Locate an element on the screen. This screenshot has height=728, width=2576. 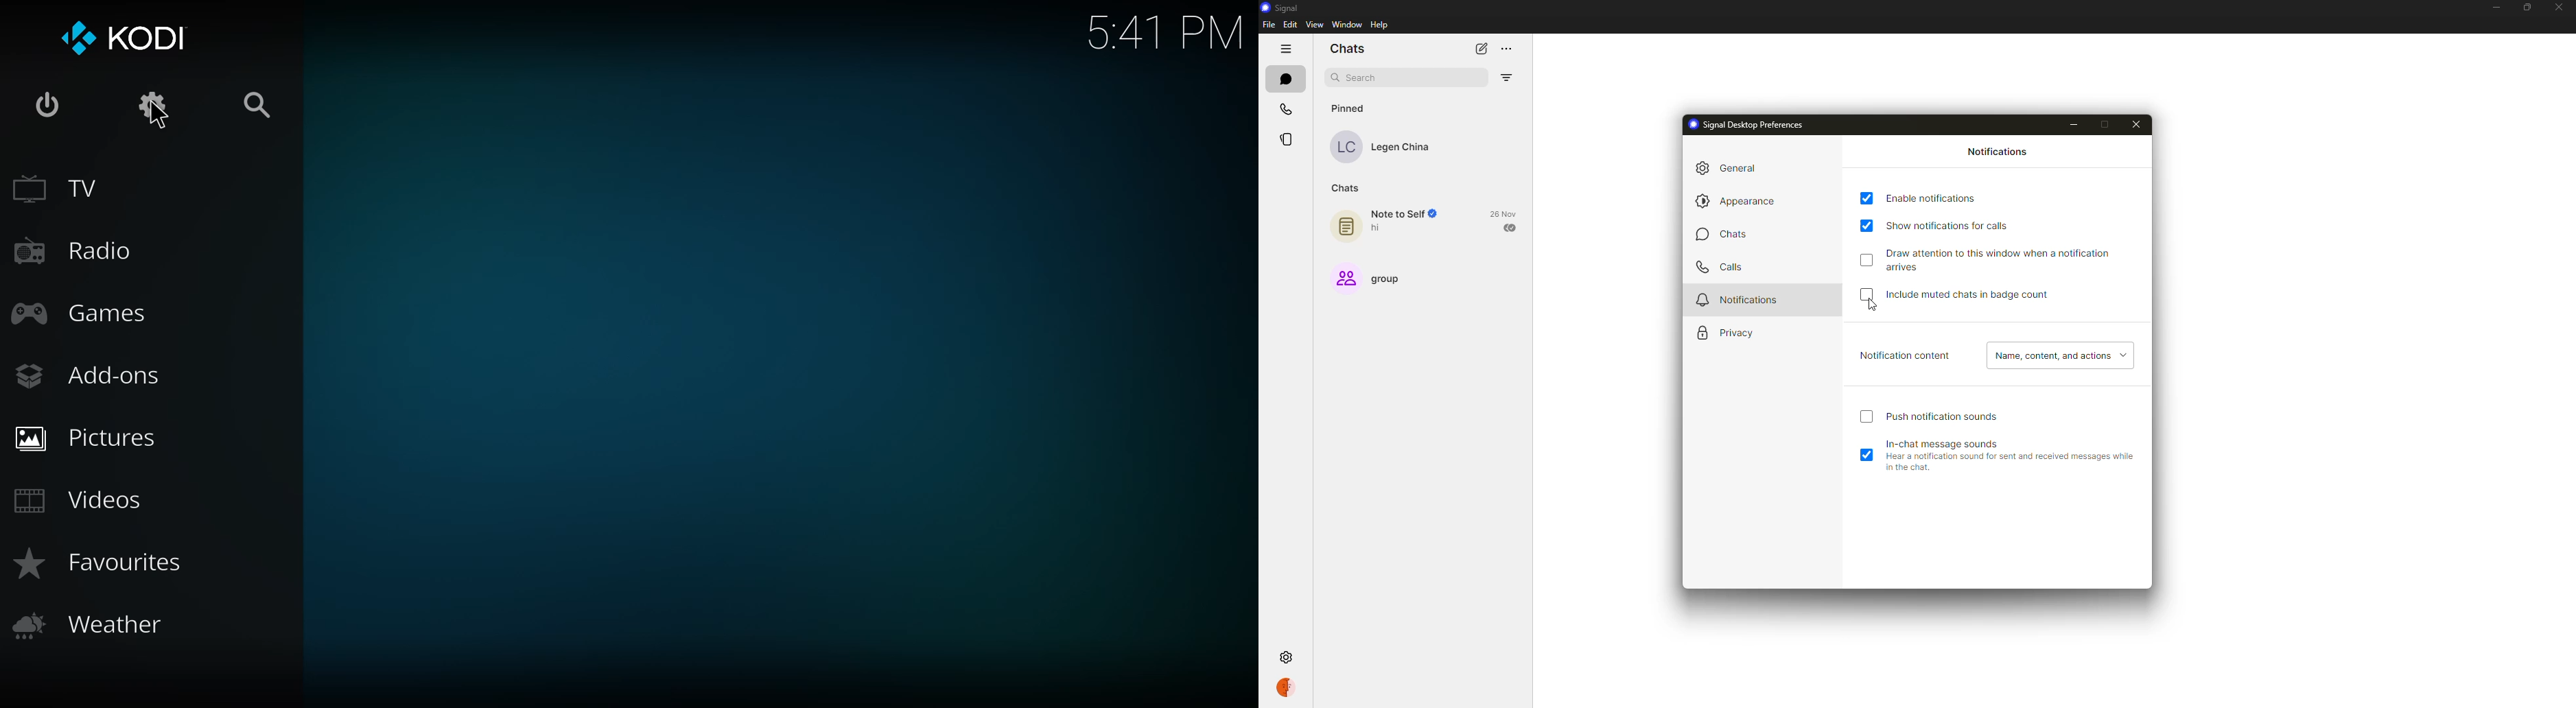
chats is located at coordinates (1349, 188).